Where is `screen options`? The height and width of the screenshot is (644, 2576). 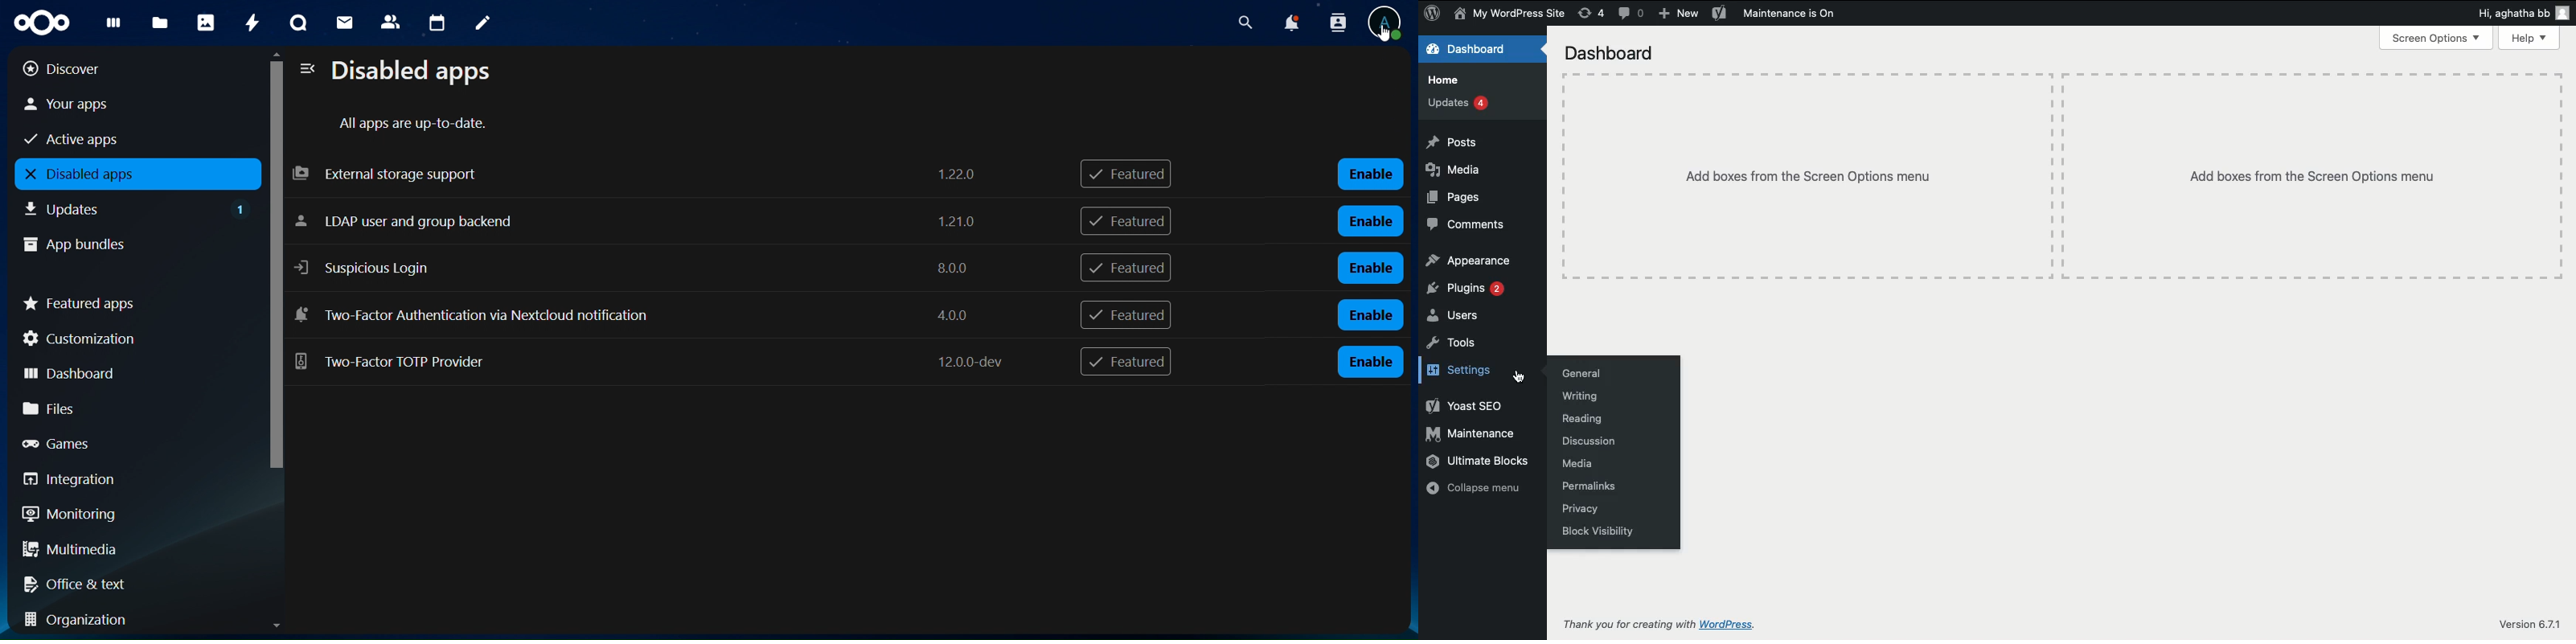
screen options is located at coordinates (2434, 38).